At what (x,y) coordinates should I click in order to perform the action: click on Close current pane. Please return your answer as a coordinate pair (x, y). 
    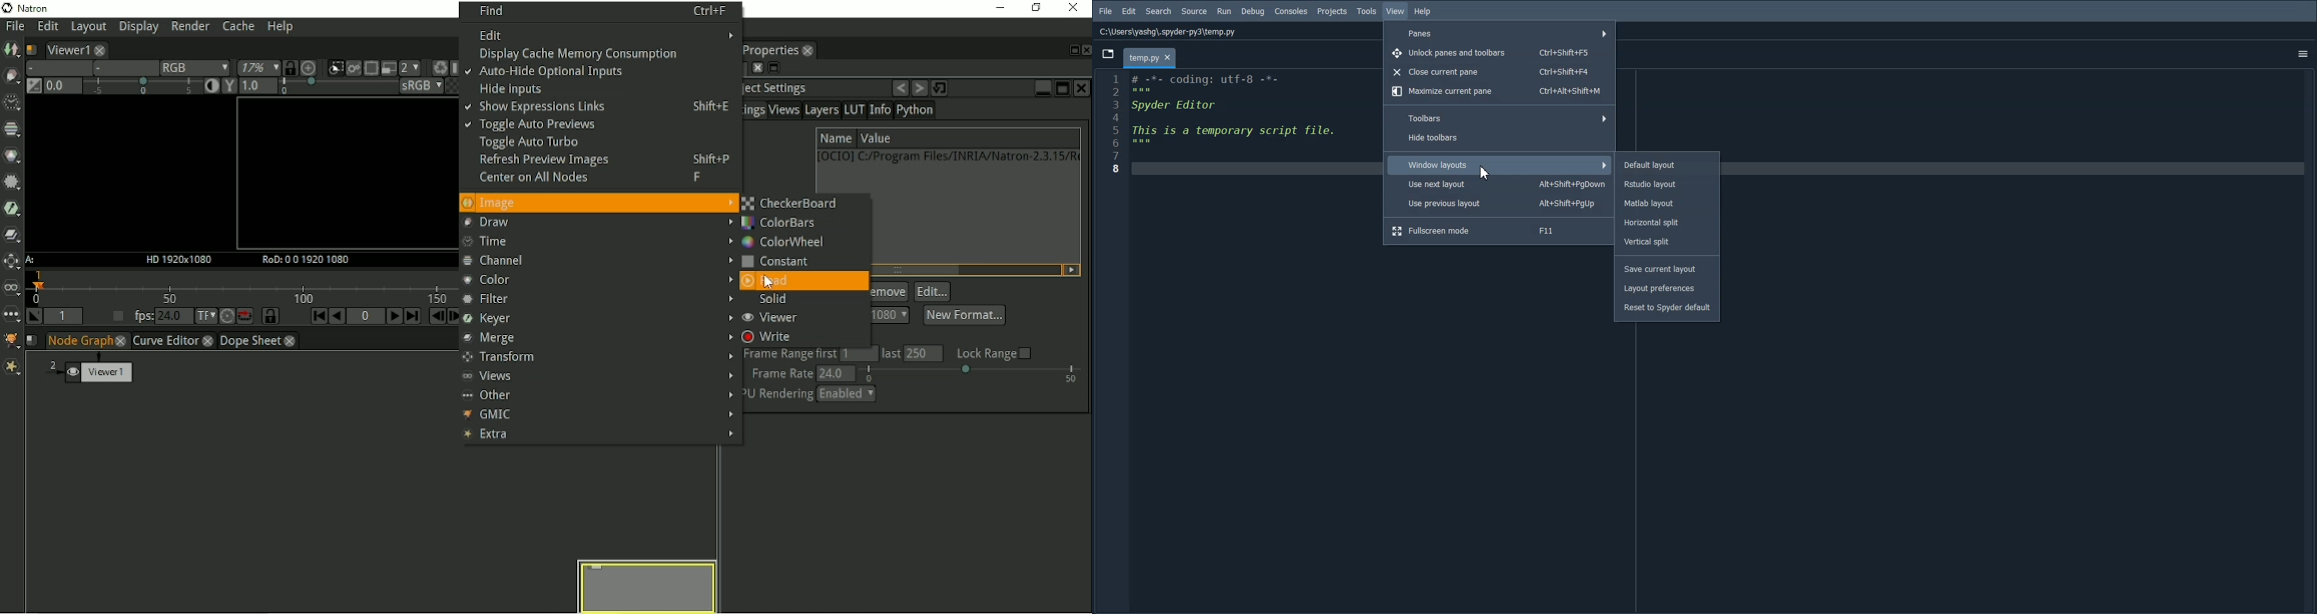
    Looking at the image, I should click on (1500, 71).